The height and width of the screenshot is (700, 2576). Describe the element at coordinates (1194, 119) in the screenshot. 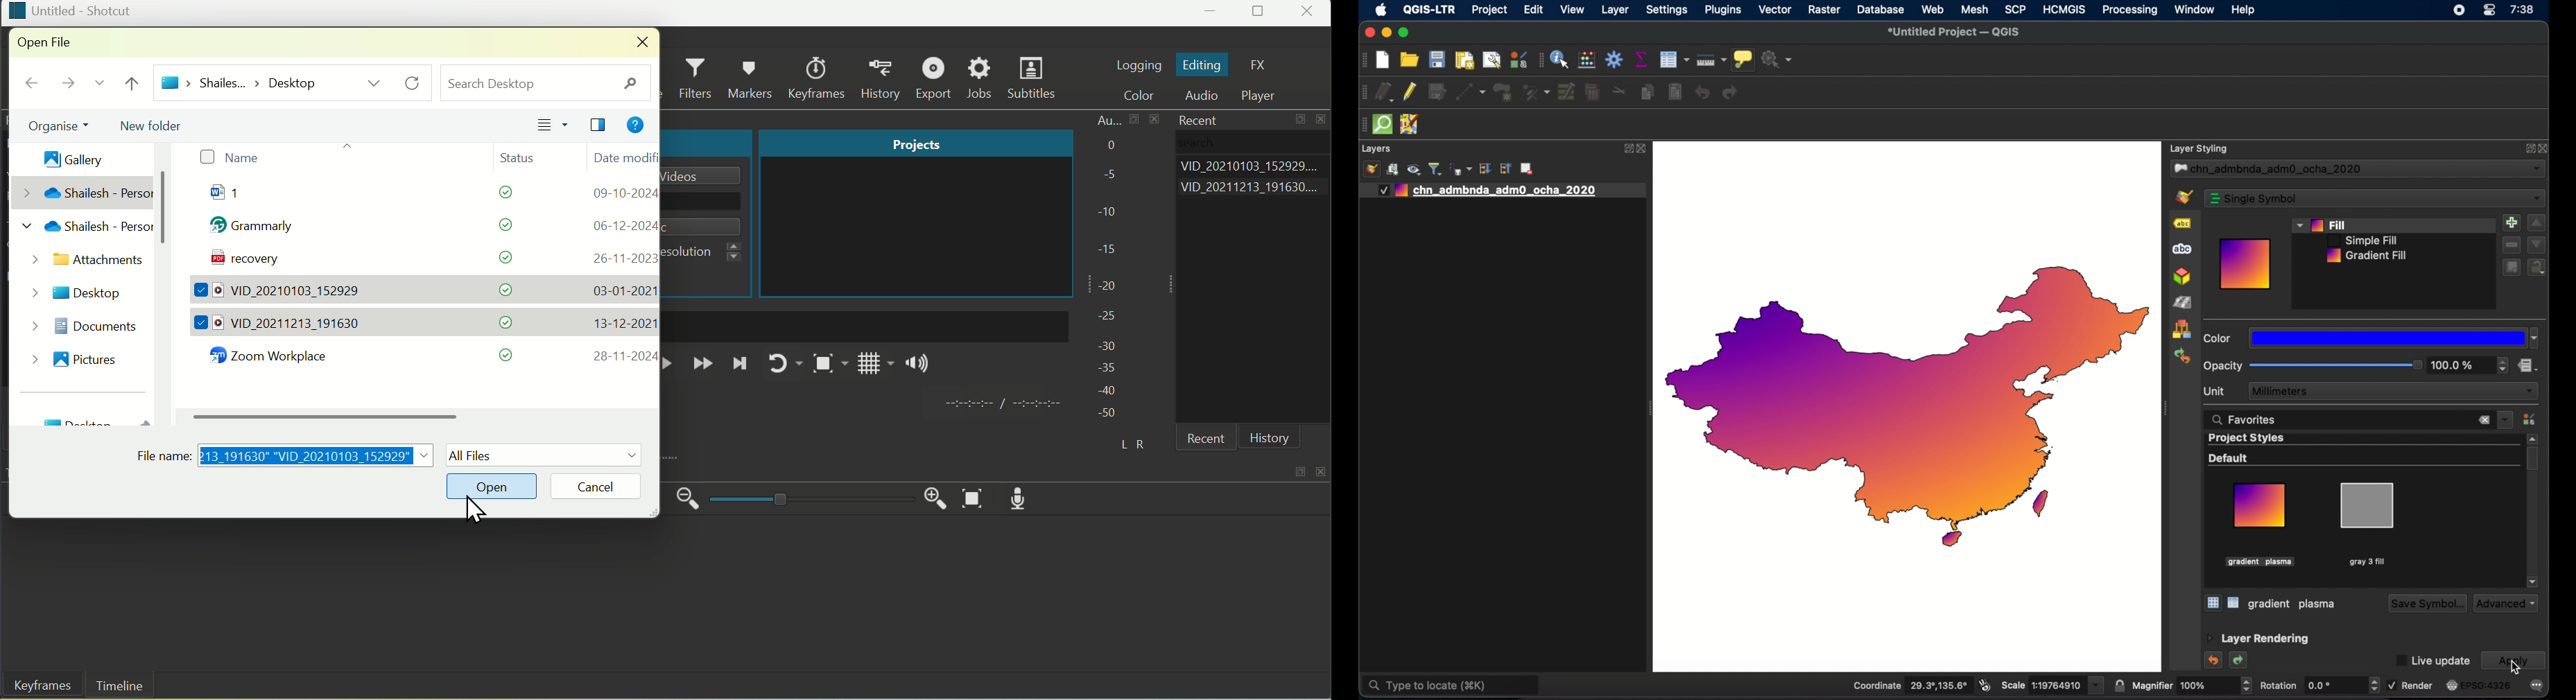

I see `Recent` at that location.